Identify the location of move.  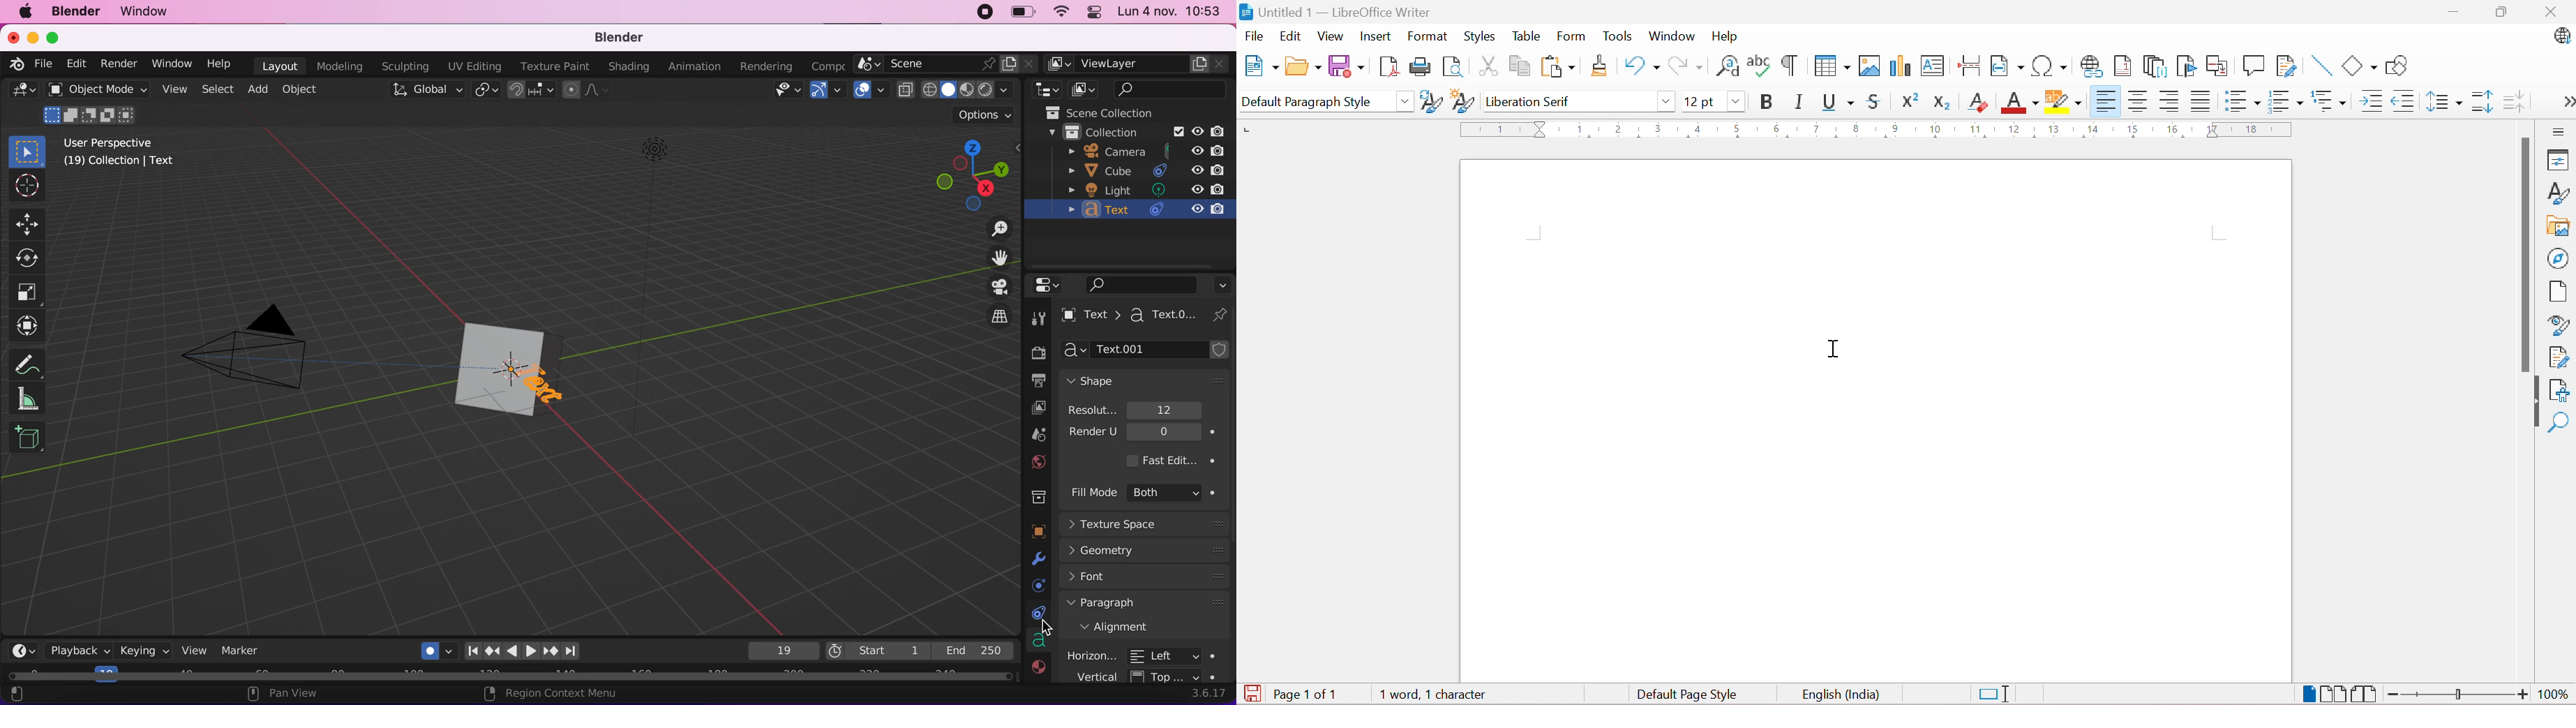
(33, 223).